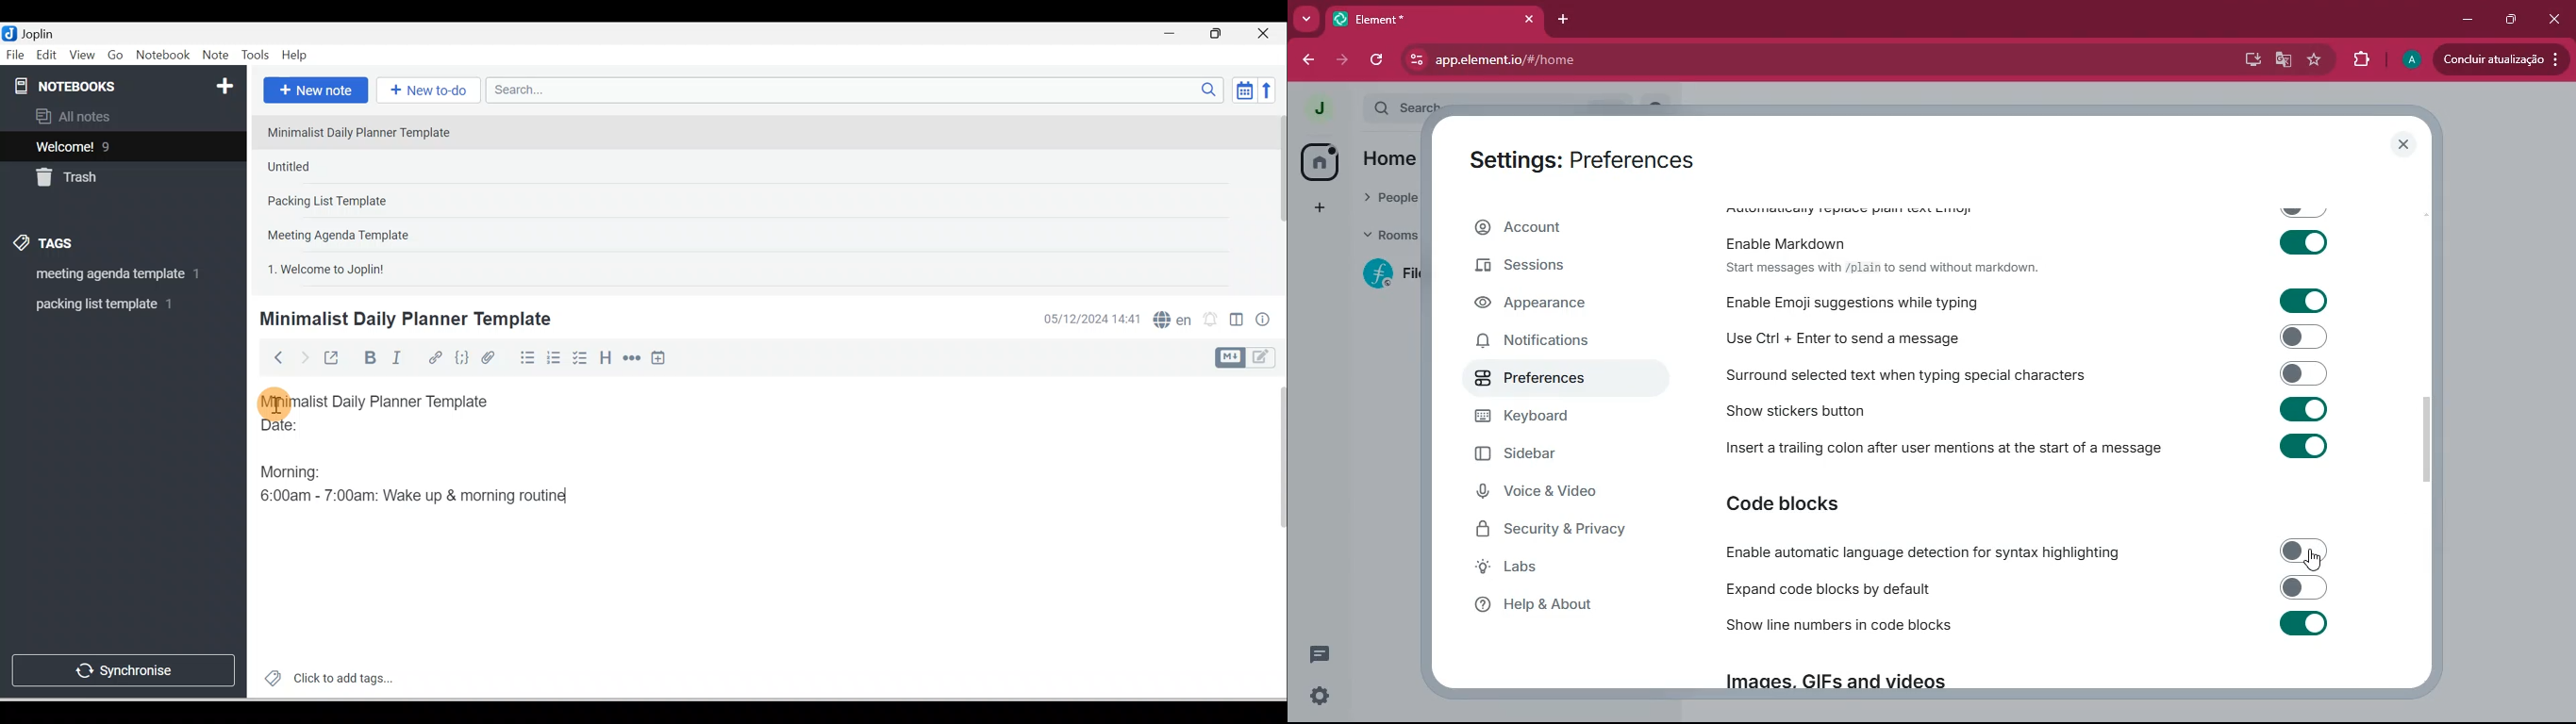  What do you see at coordinates (113, 304) in the screenshot?
I see `Tag 2` at bounding box center [113, 304].